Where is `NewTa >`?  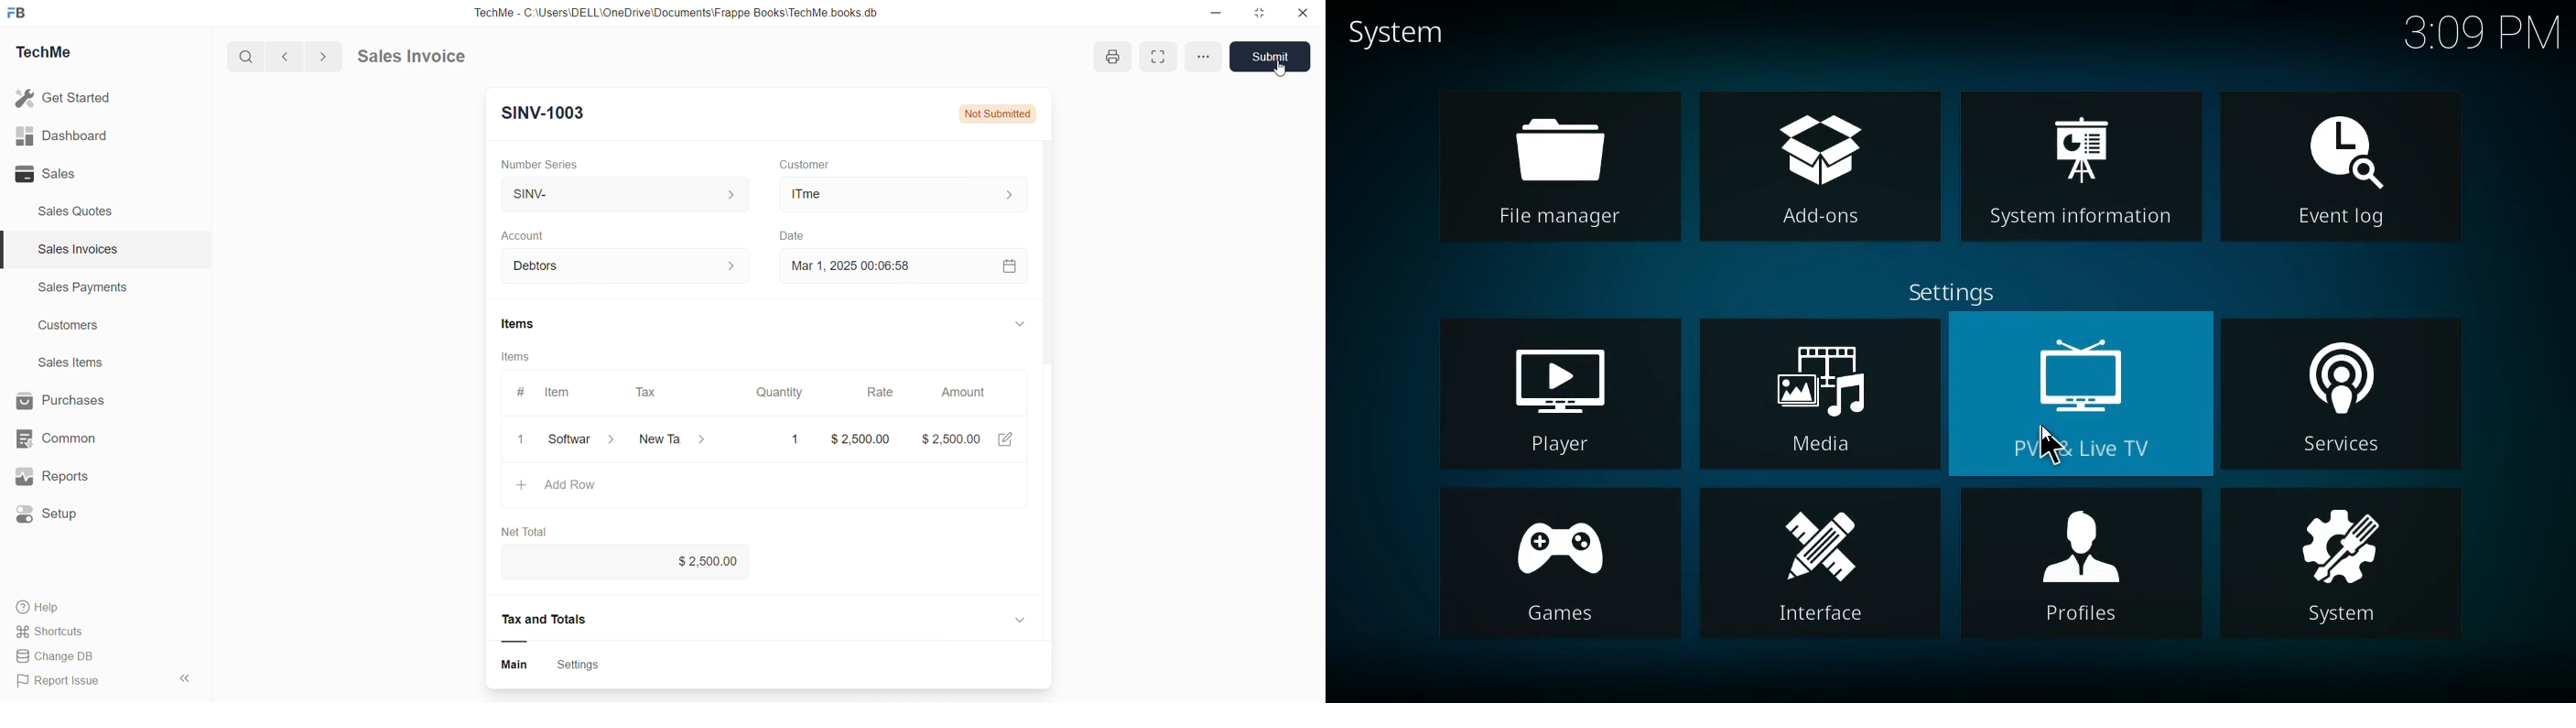 NewTa > is located at coordinates (673, 440).